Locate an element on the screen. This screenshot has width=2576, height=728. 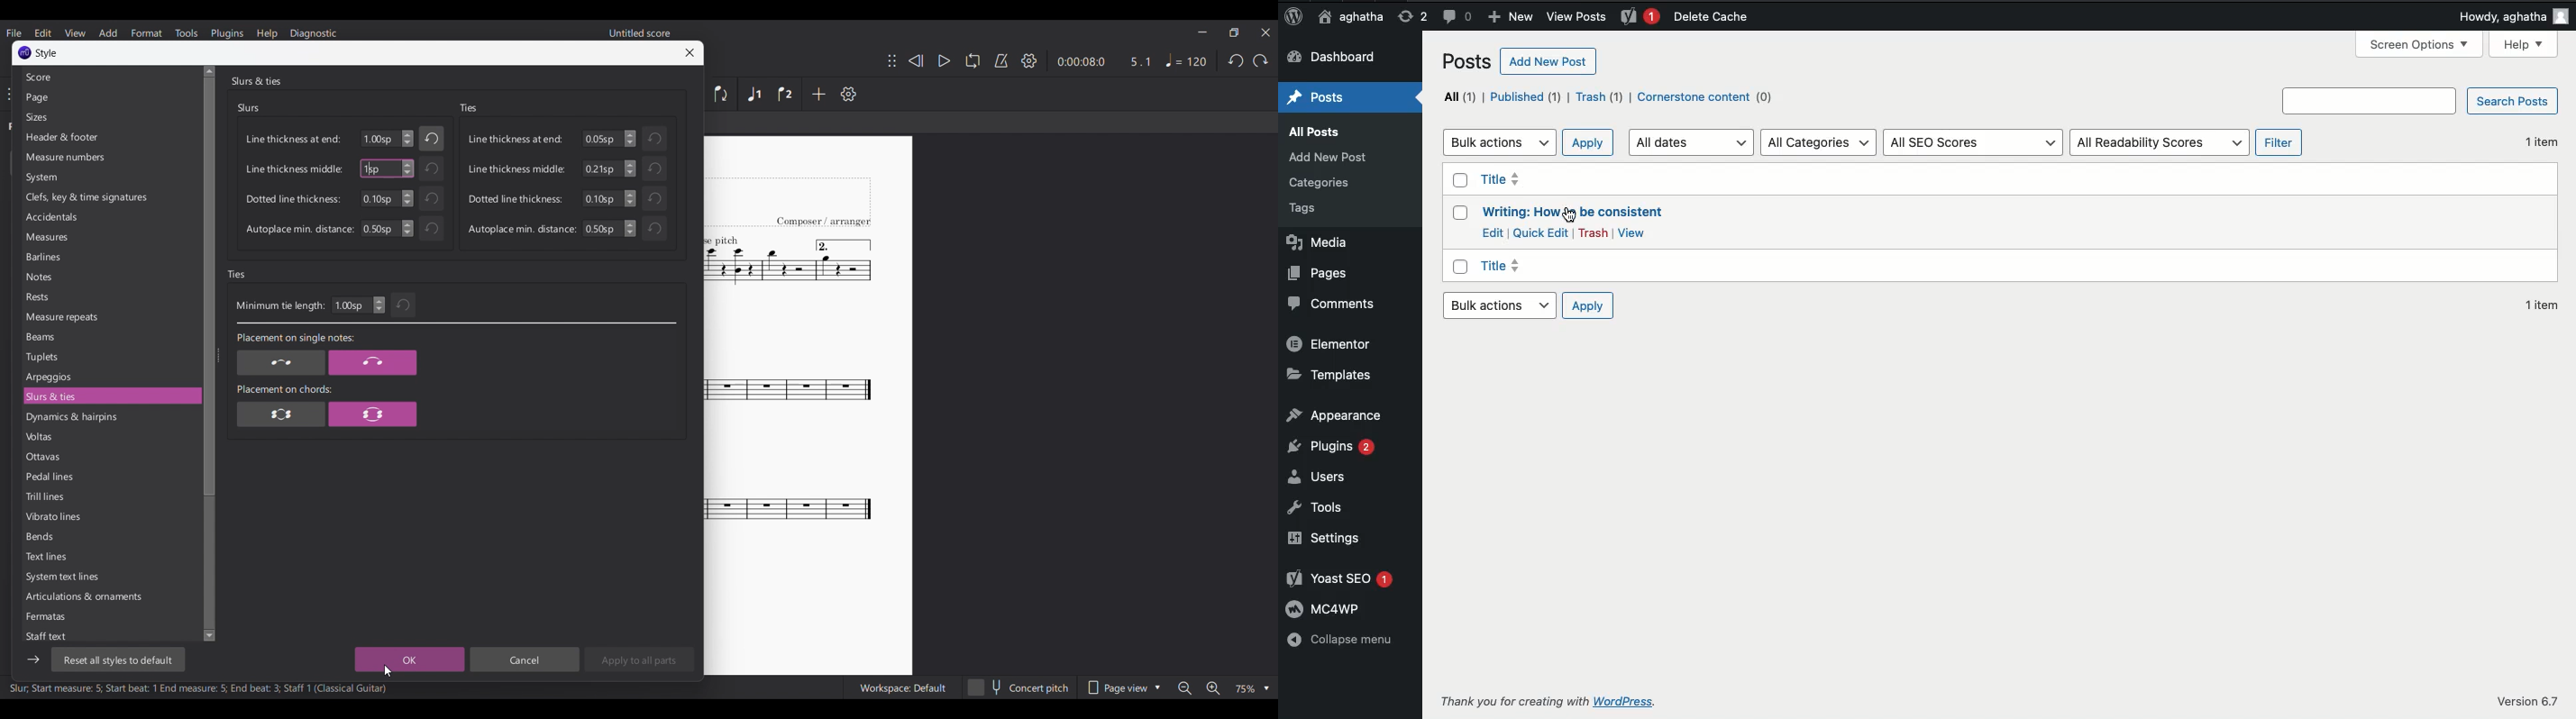
Play is located at coordinates (939, 61).